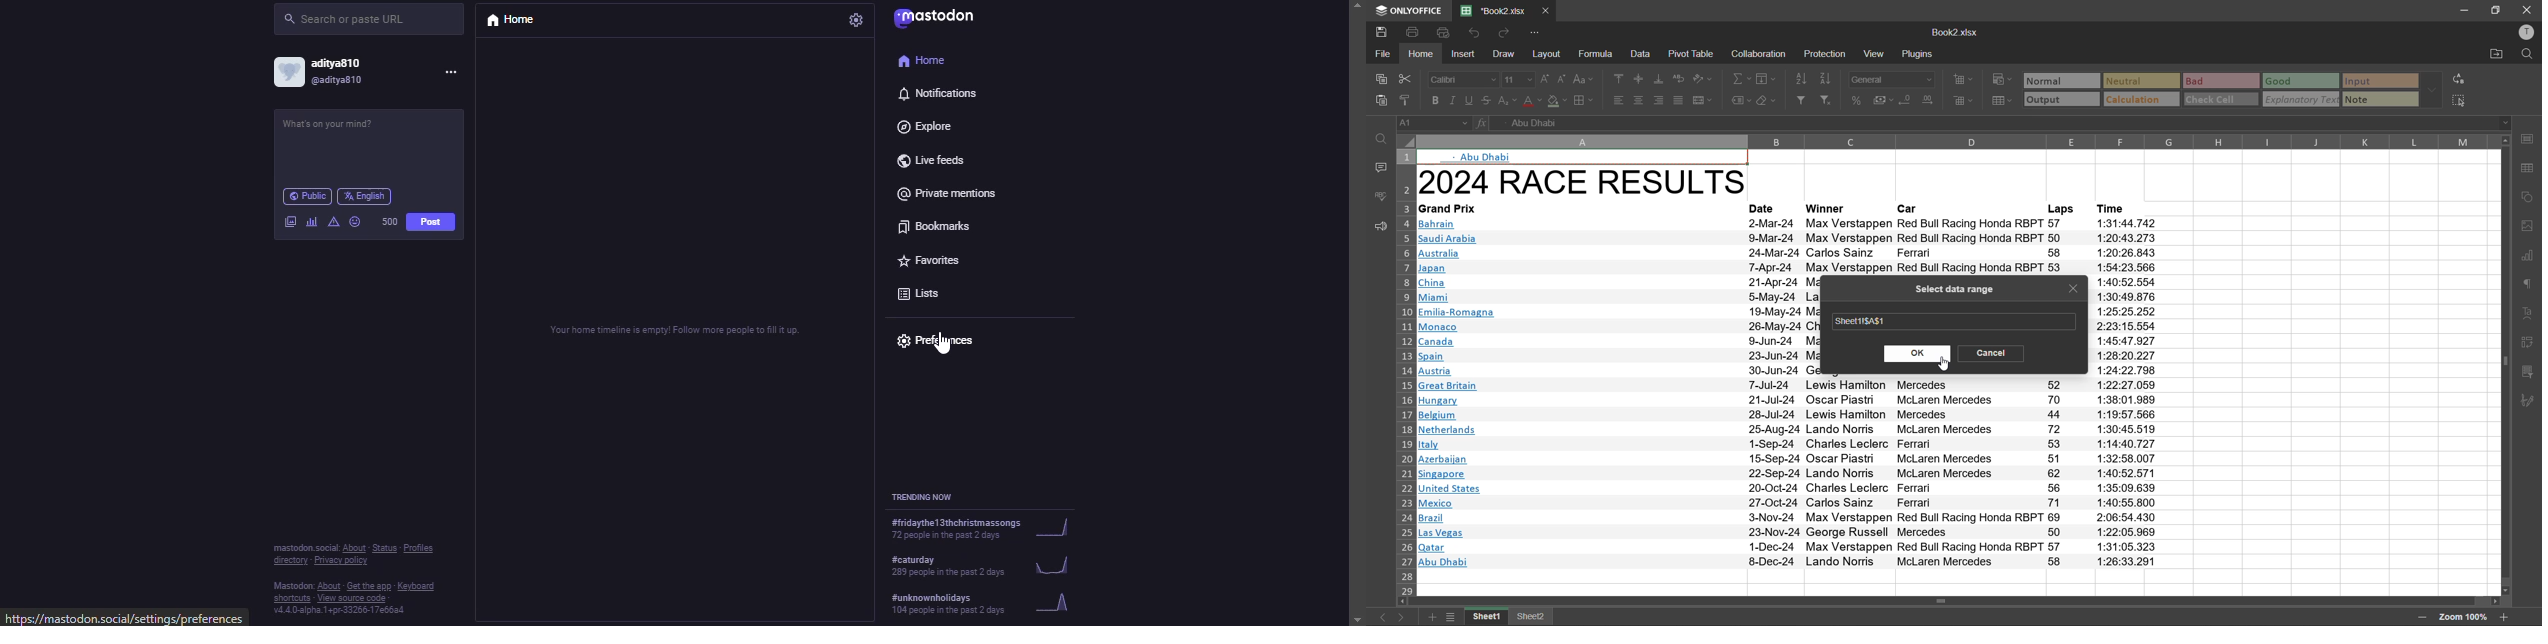  What do you see at coordinates (369, 193) in the screenshot?
I see `english` at bounding box center [369, 193].